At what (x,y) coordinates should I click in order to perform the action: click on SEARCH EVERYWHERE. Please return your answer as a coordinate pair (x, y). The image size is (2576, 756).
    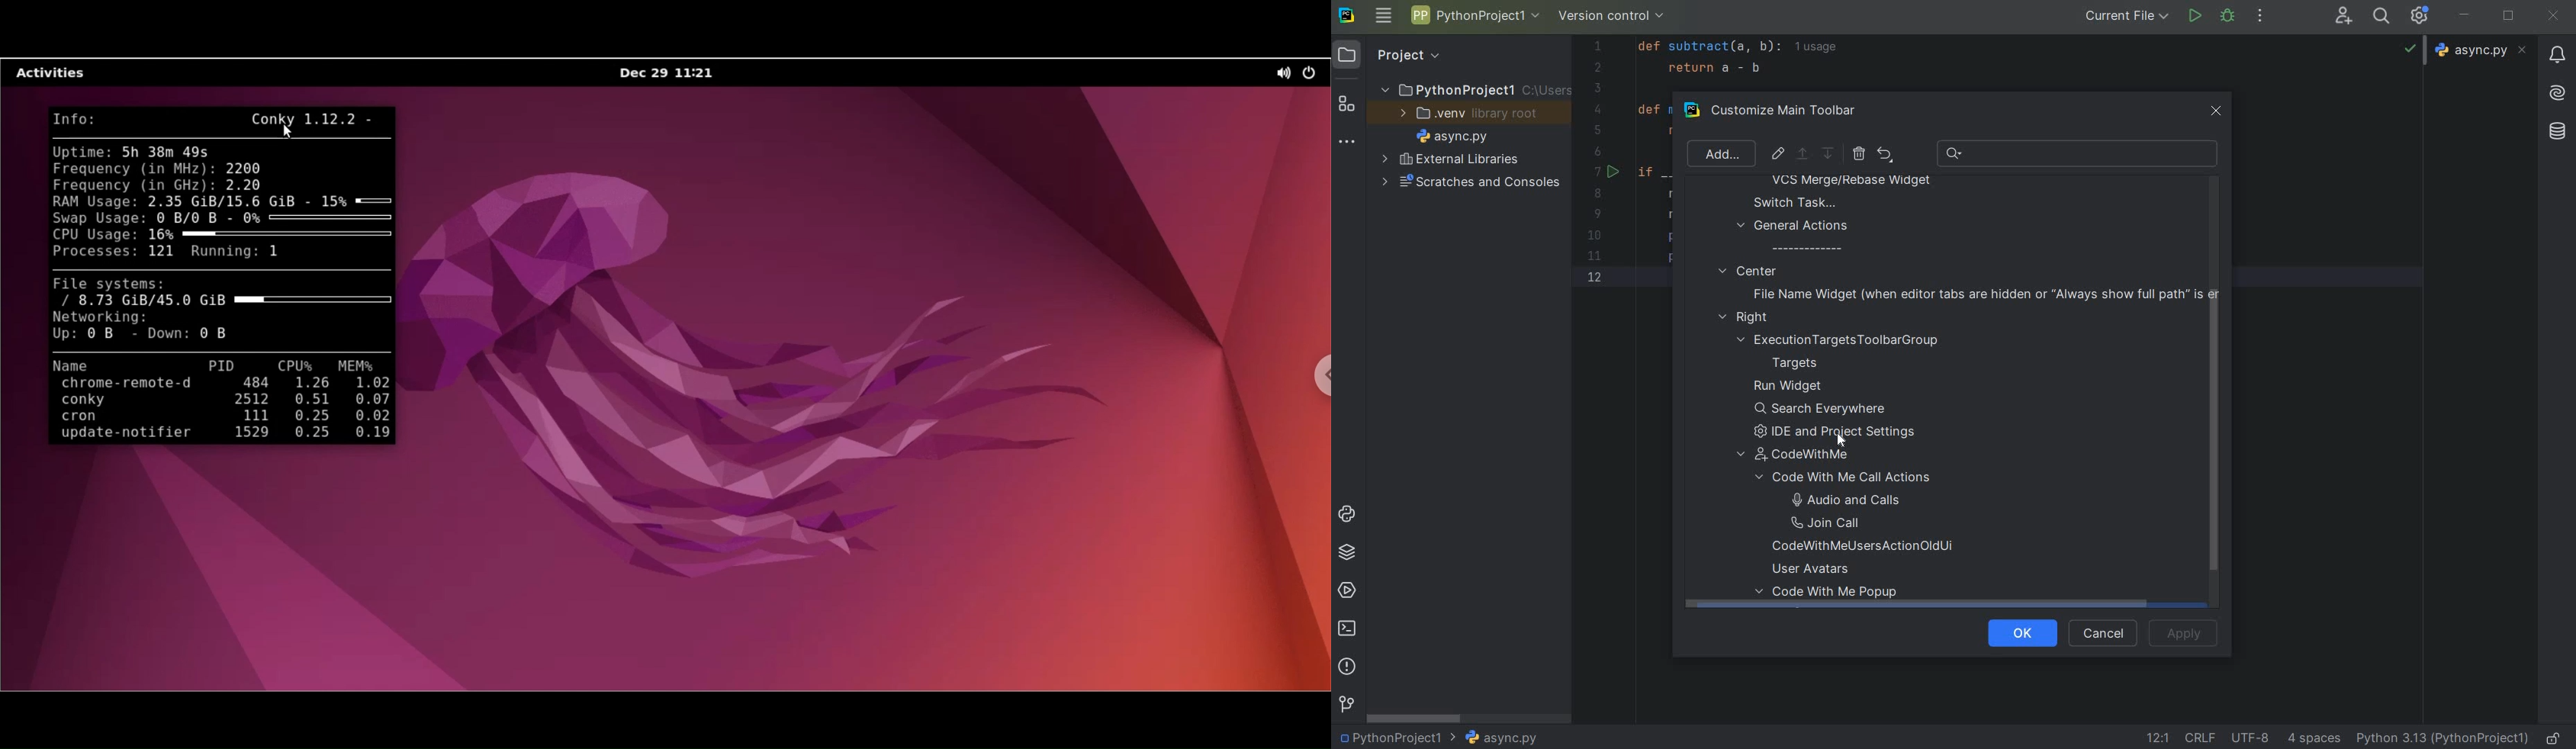
    Looking at the image, I should click on (2385, 16).